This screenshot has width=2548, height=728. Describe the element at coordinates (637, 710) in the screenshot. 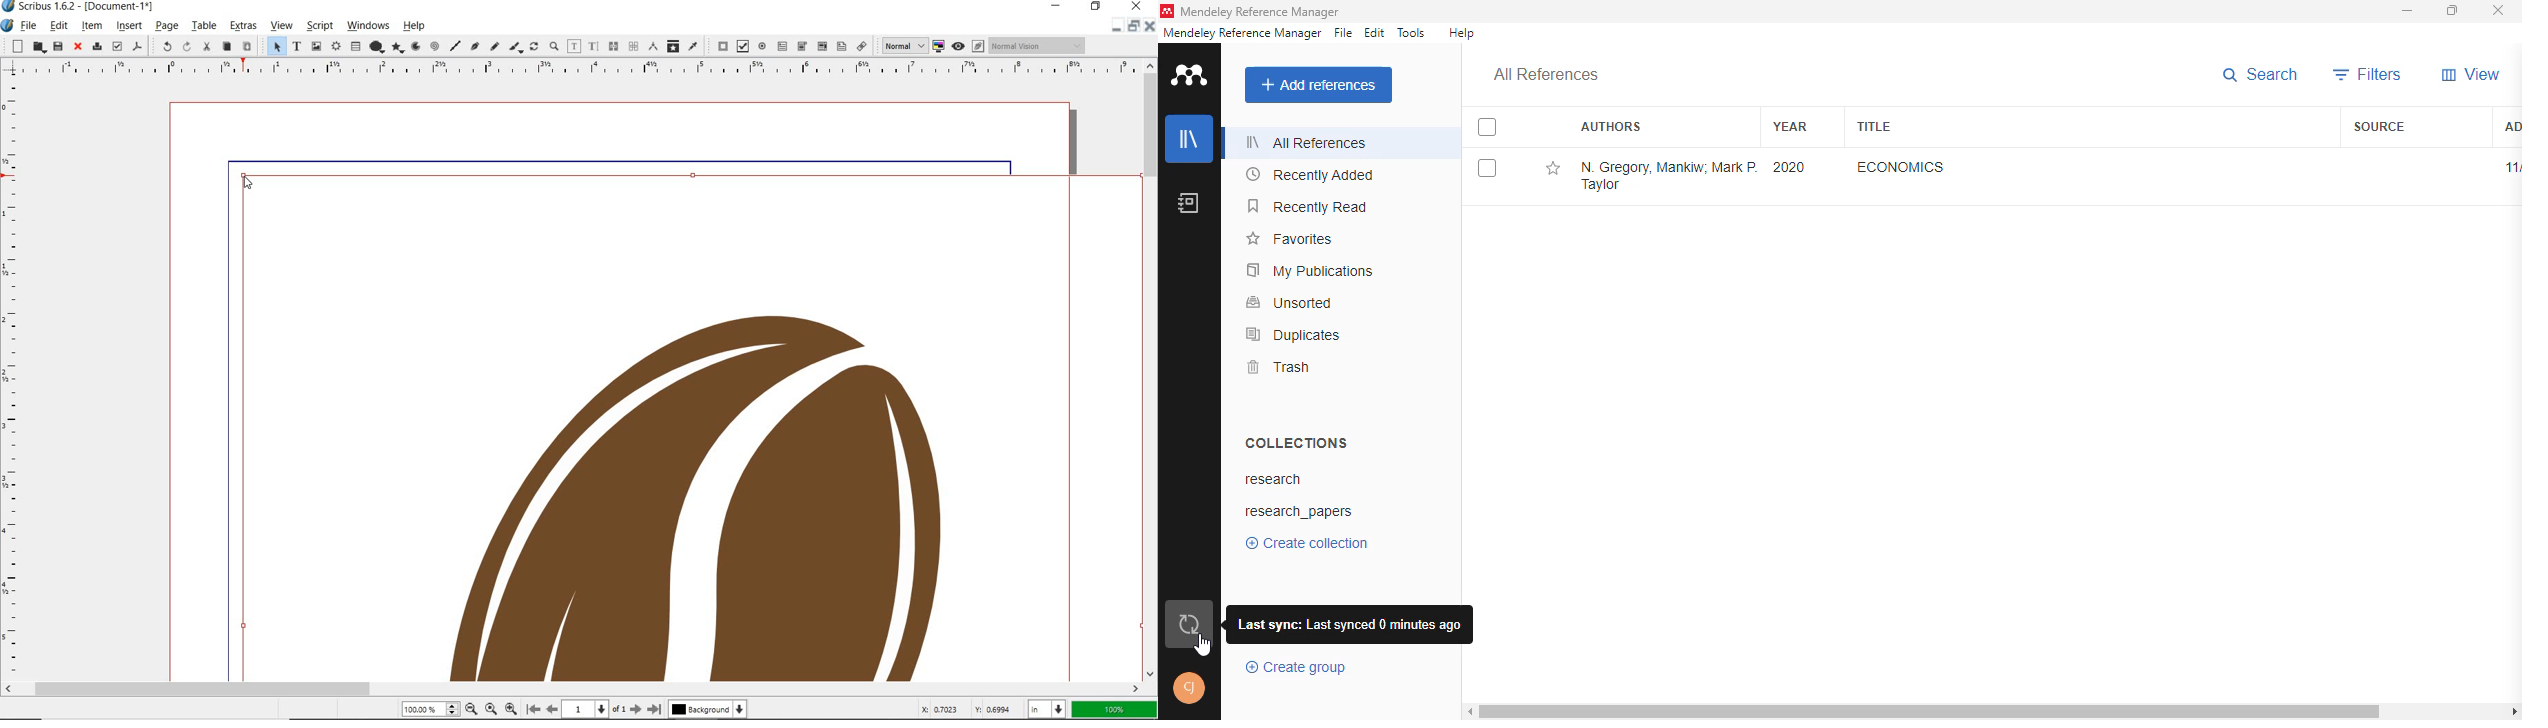

I see `Next Page` at that location.